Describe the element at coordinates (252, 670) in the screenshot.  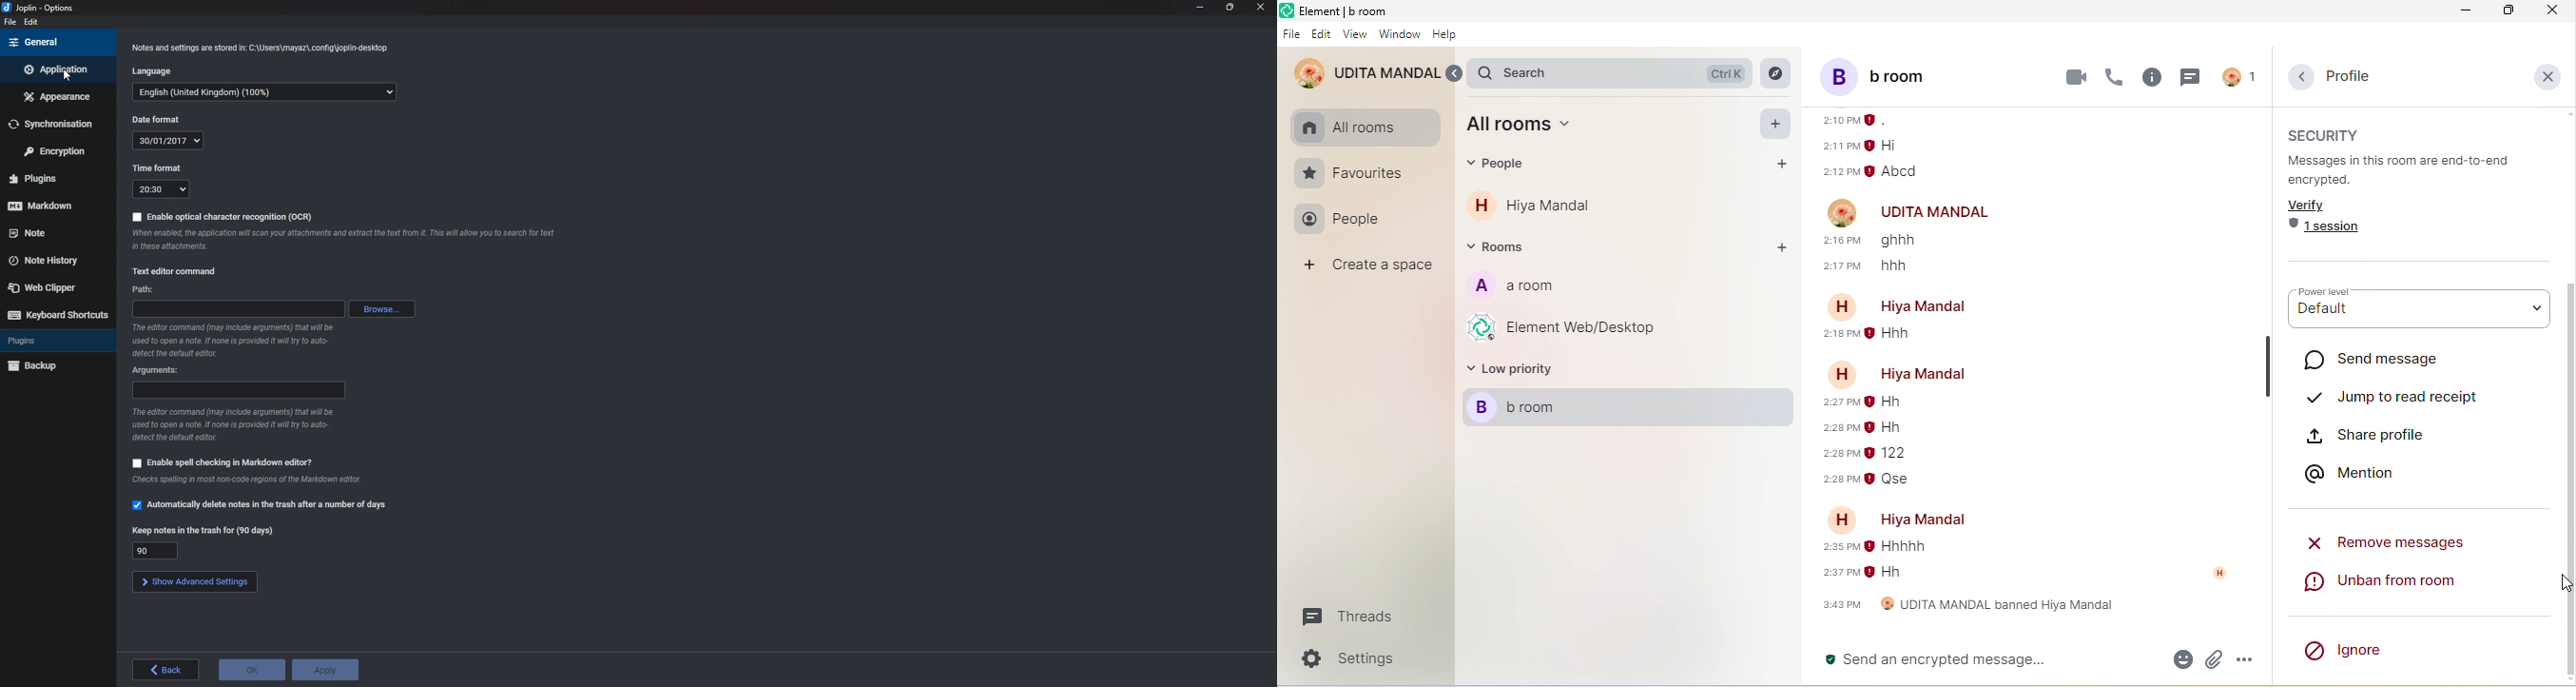
I see `ok` at that location.